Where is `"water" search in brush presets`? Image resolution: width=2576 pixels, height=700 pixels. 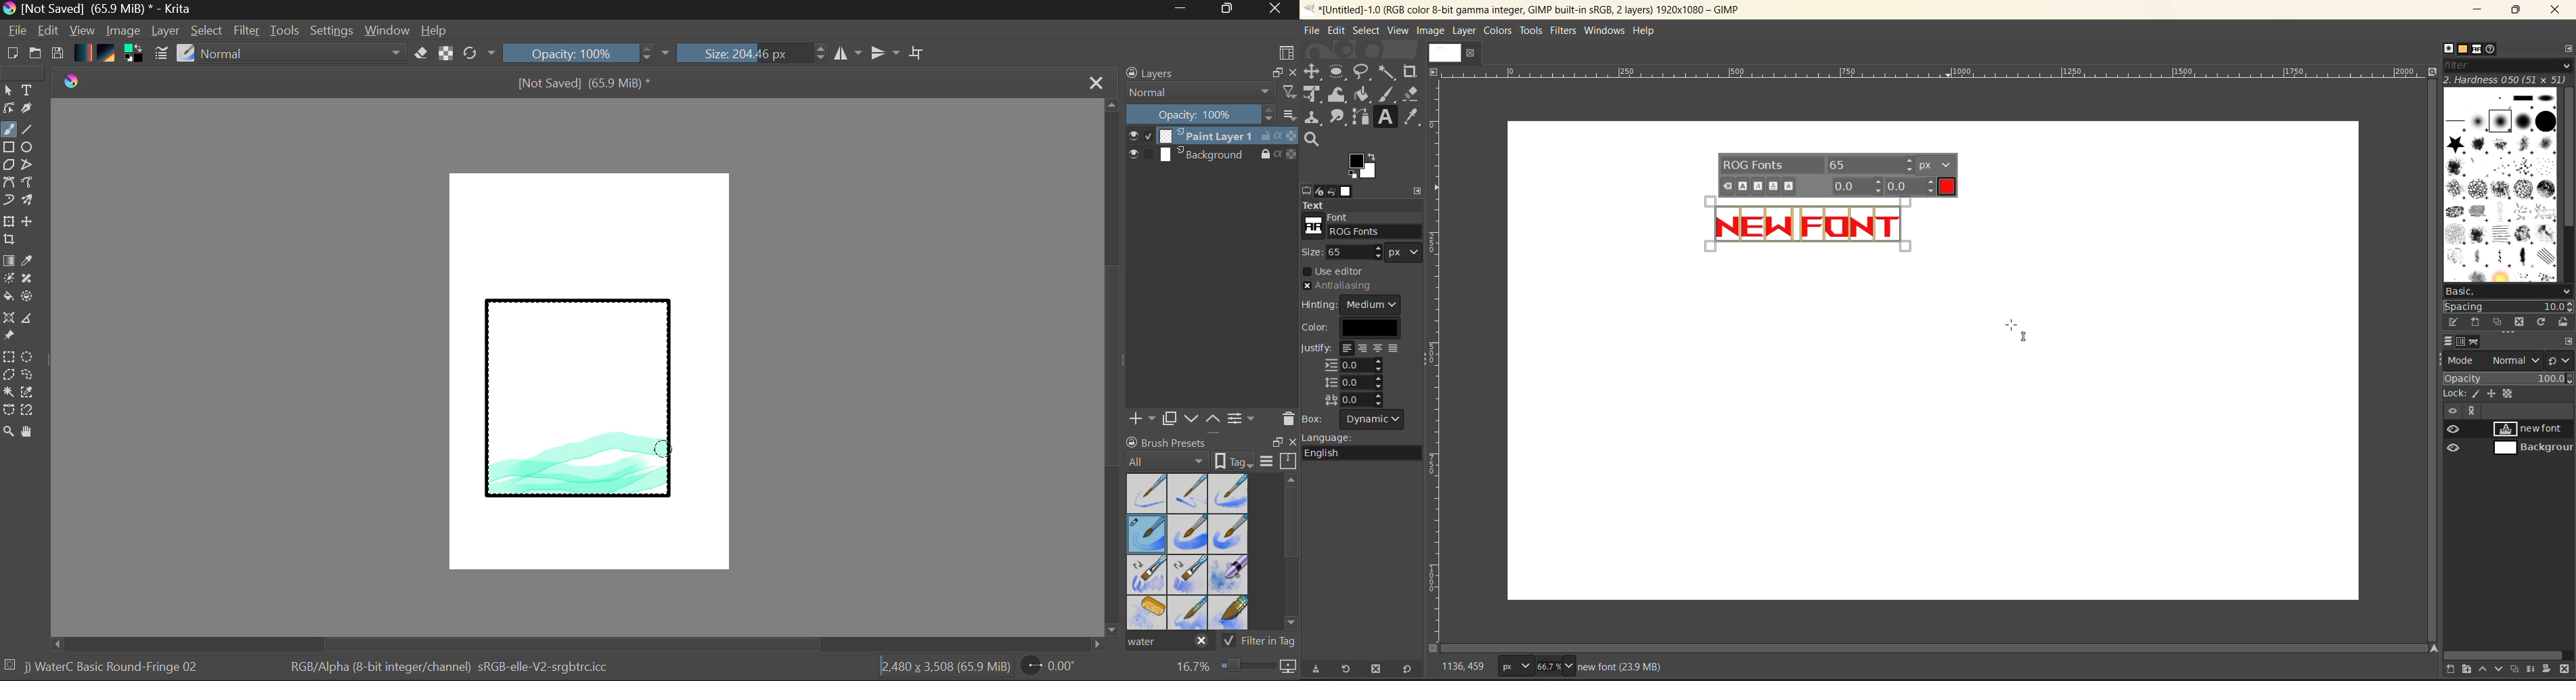
"water" search in brush presets is located at coordinates (1168, 644).